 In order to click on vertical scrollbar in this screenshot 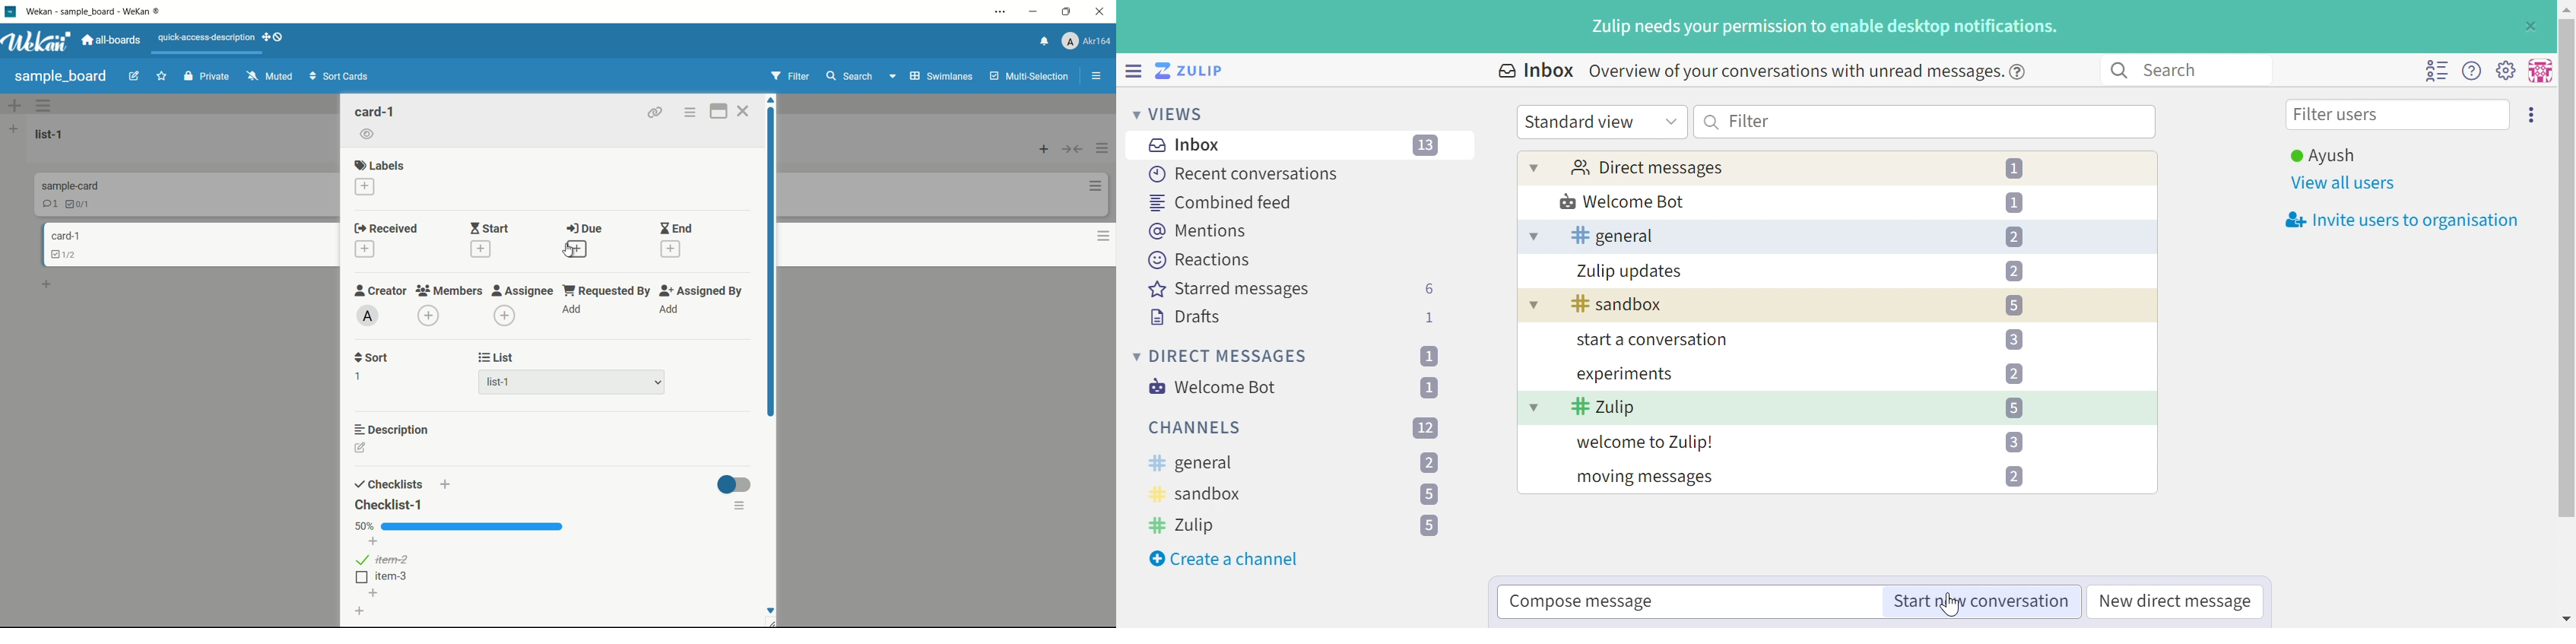, I will do `click(2567, 268)`.